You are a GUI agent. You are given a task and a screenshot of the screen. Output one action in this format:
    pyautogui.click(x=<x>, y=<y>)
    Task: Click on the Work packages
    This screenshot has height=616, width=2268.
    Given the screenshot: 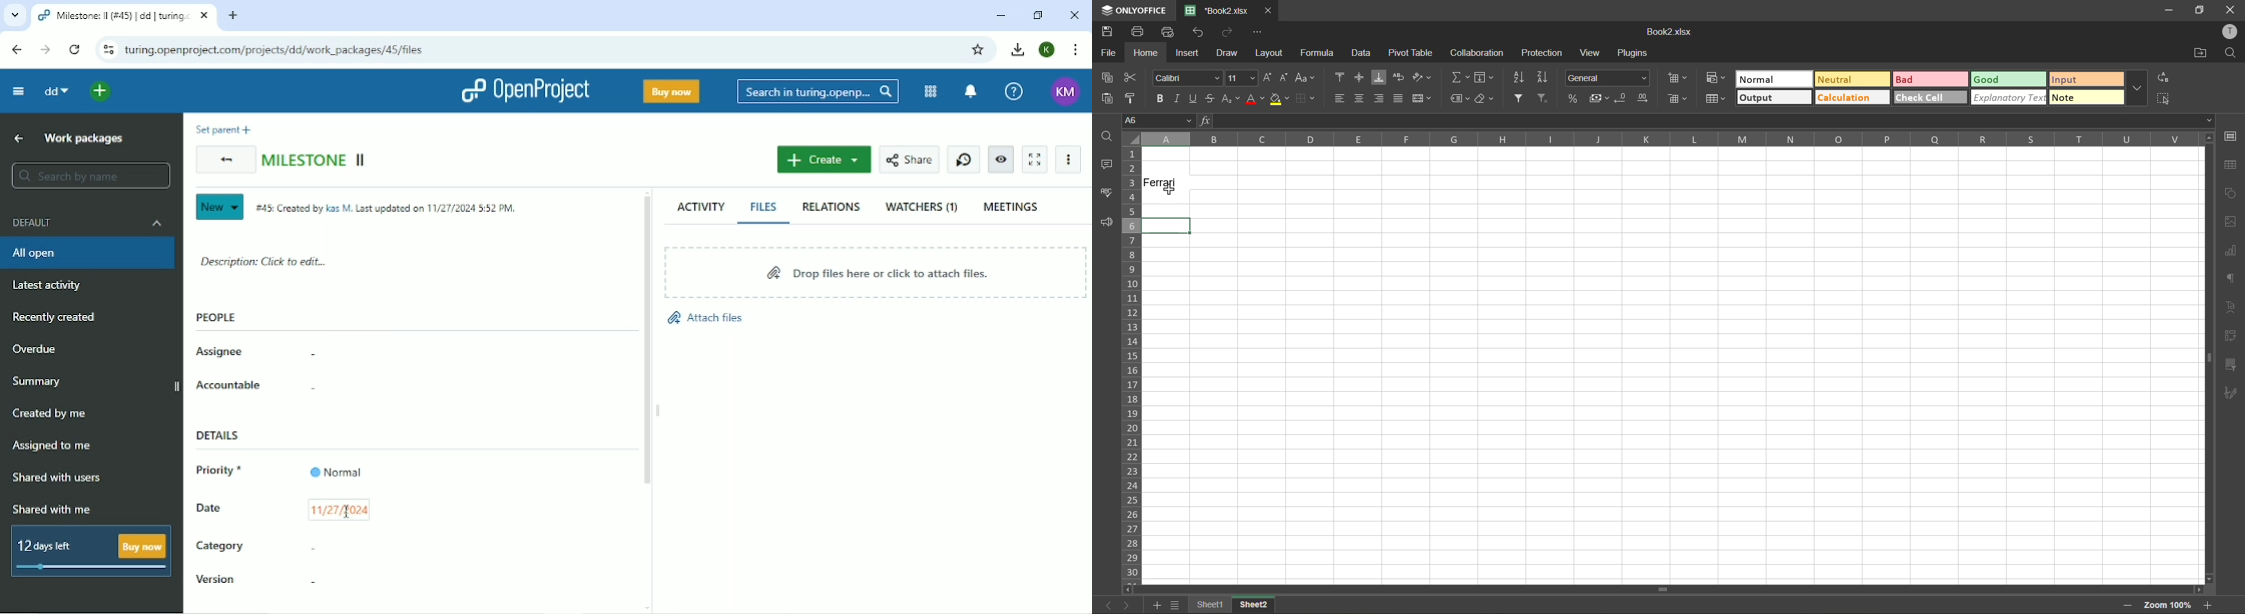 What is the action you would take?
    pyautogui.click(x=84, y=138)
    